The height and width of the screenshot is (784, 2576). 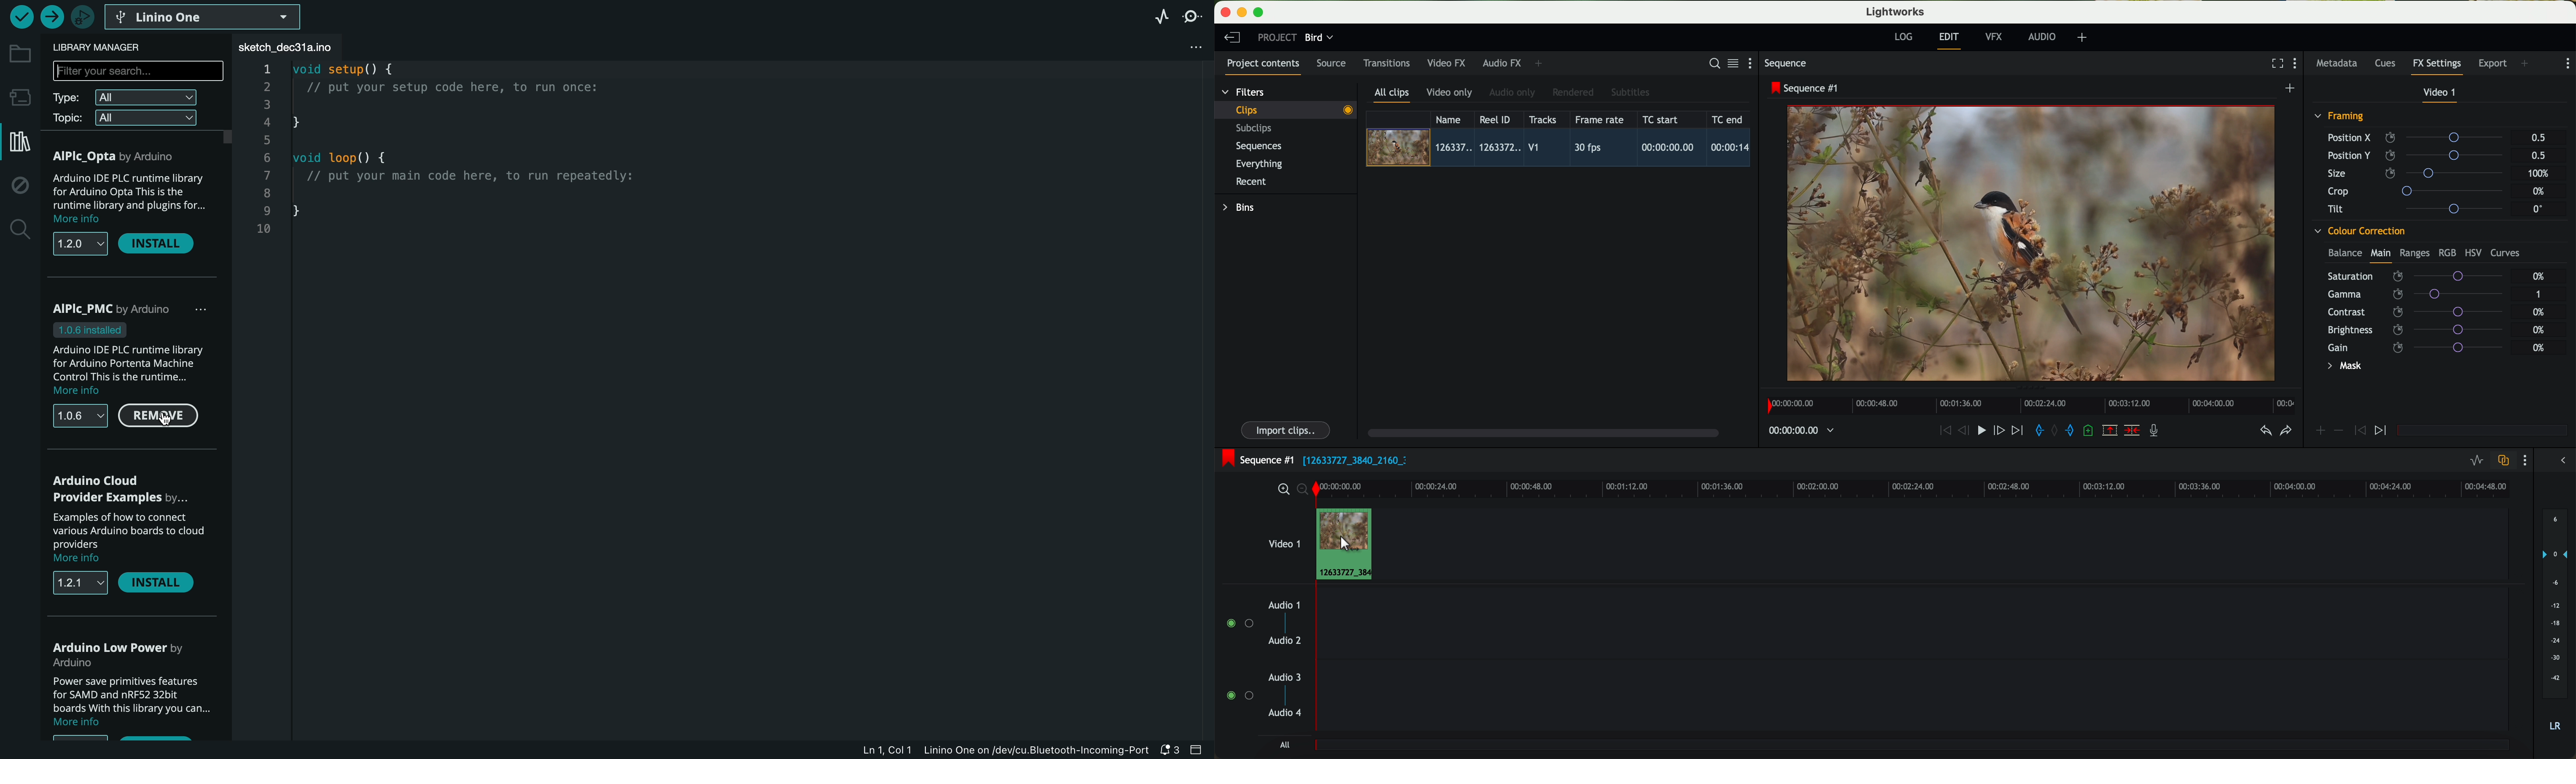 I want to click on 0%, so click(x=2539, y=347).